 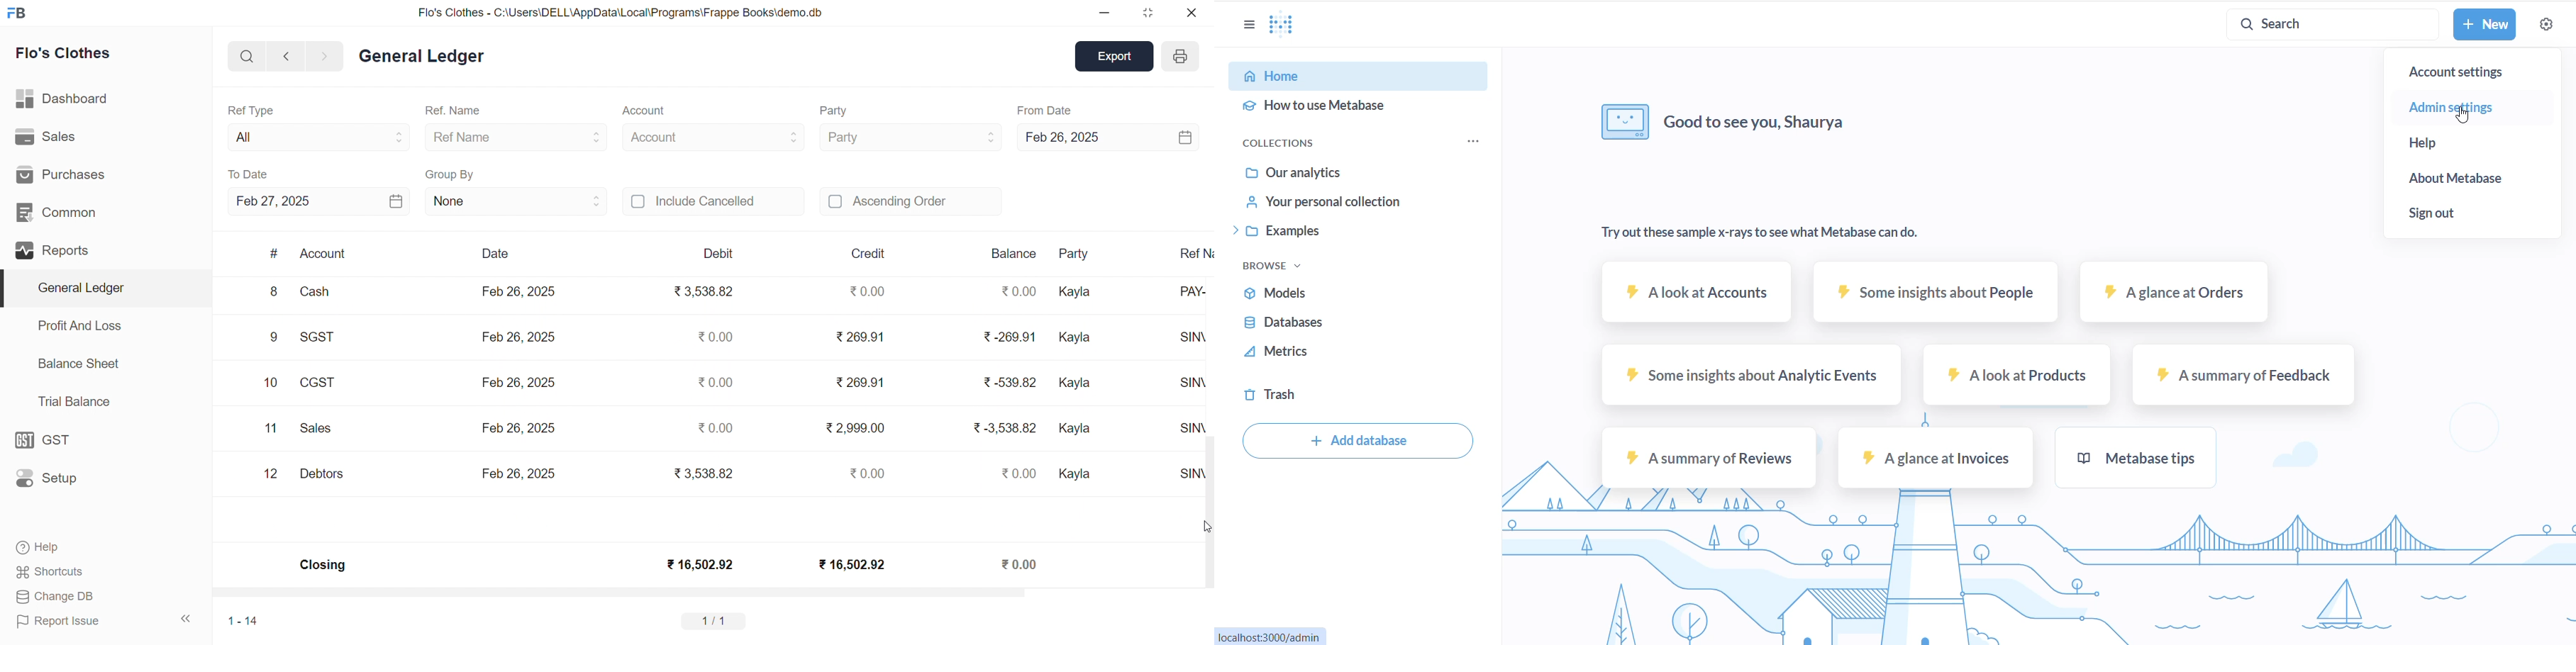 I want to click on Credit, so click(x=870, y=254).